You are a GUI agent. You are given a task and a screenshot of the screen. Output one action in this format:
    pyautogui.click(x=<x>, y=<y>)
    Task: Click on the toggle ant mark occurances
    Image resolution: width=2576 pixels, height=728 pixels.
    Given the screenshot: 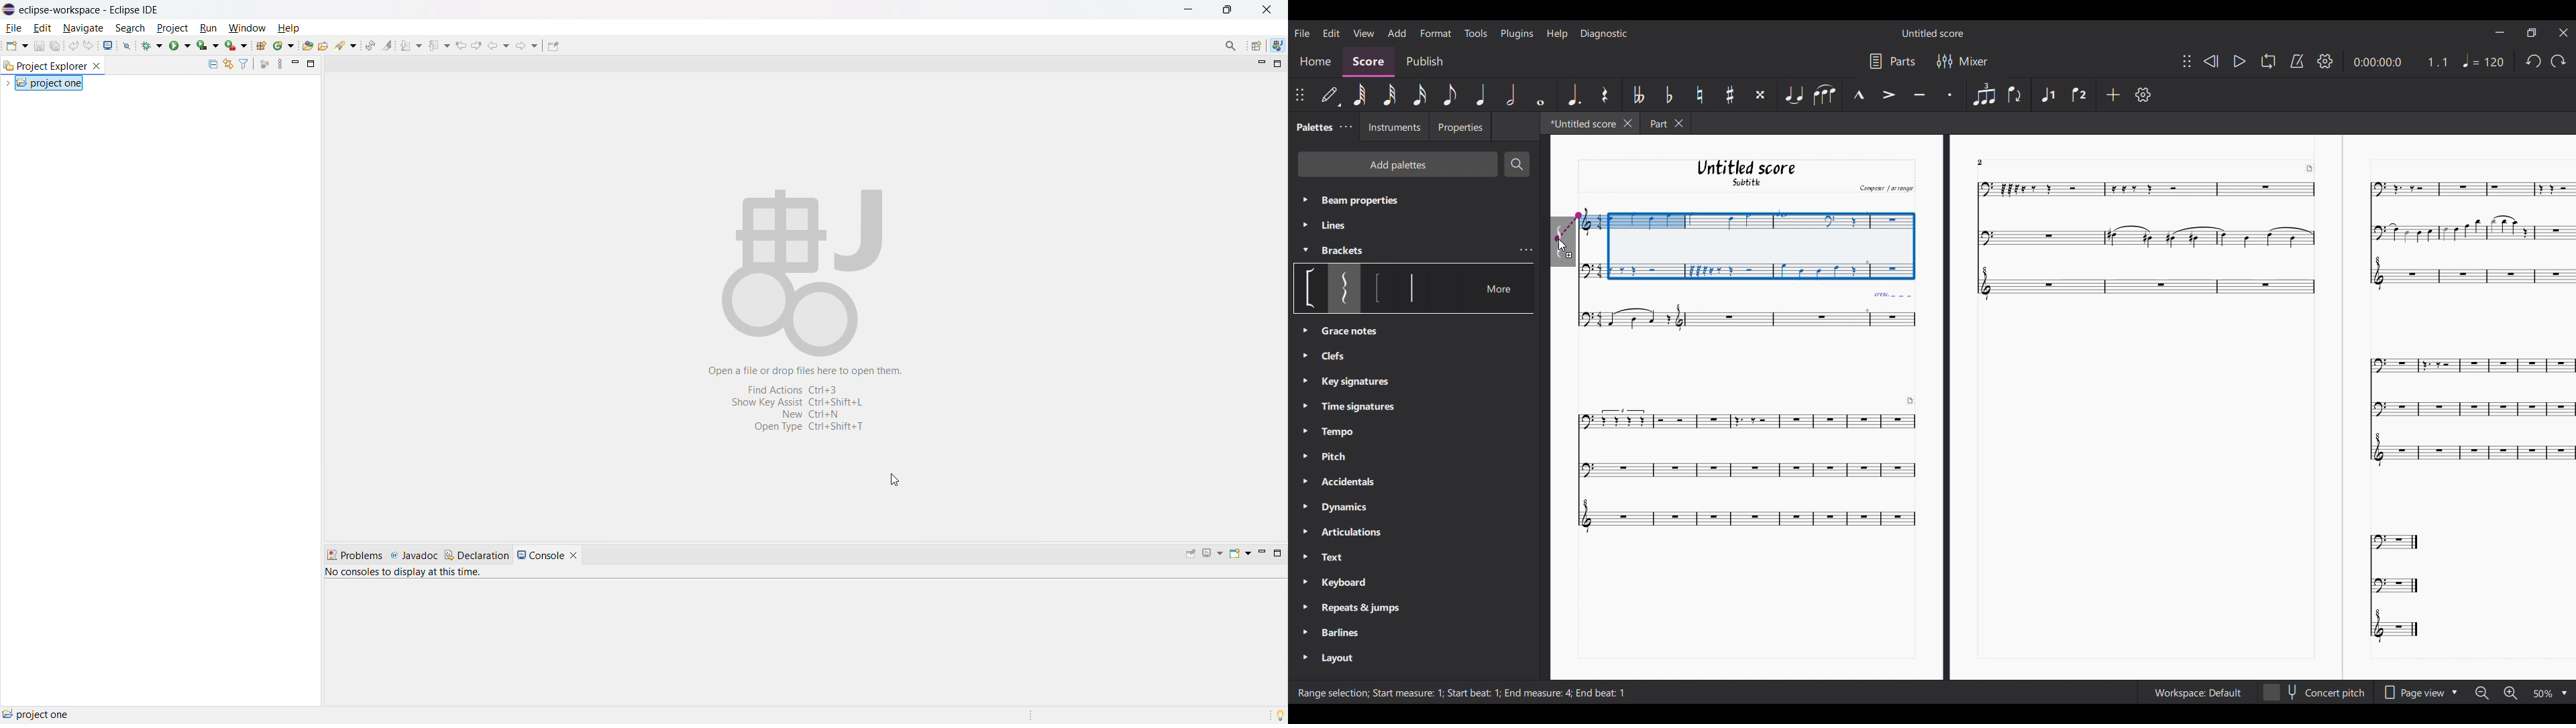 What is the action you would take?
    pyautogui.click(x=388, y=45)
    